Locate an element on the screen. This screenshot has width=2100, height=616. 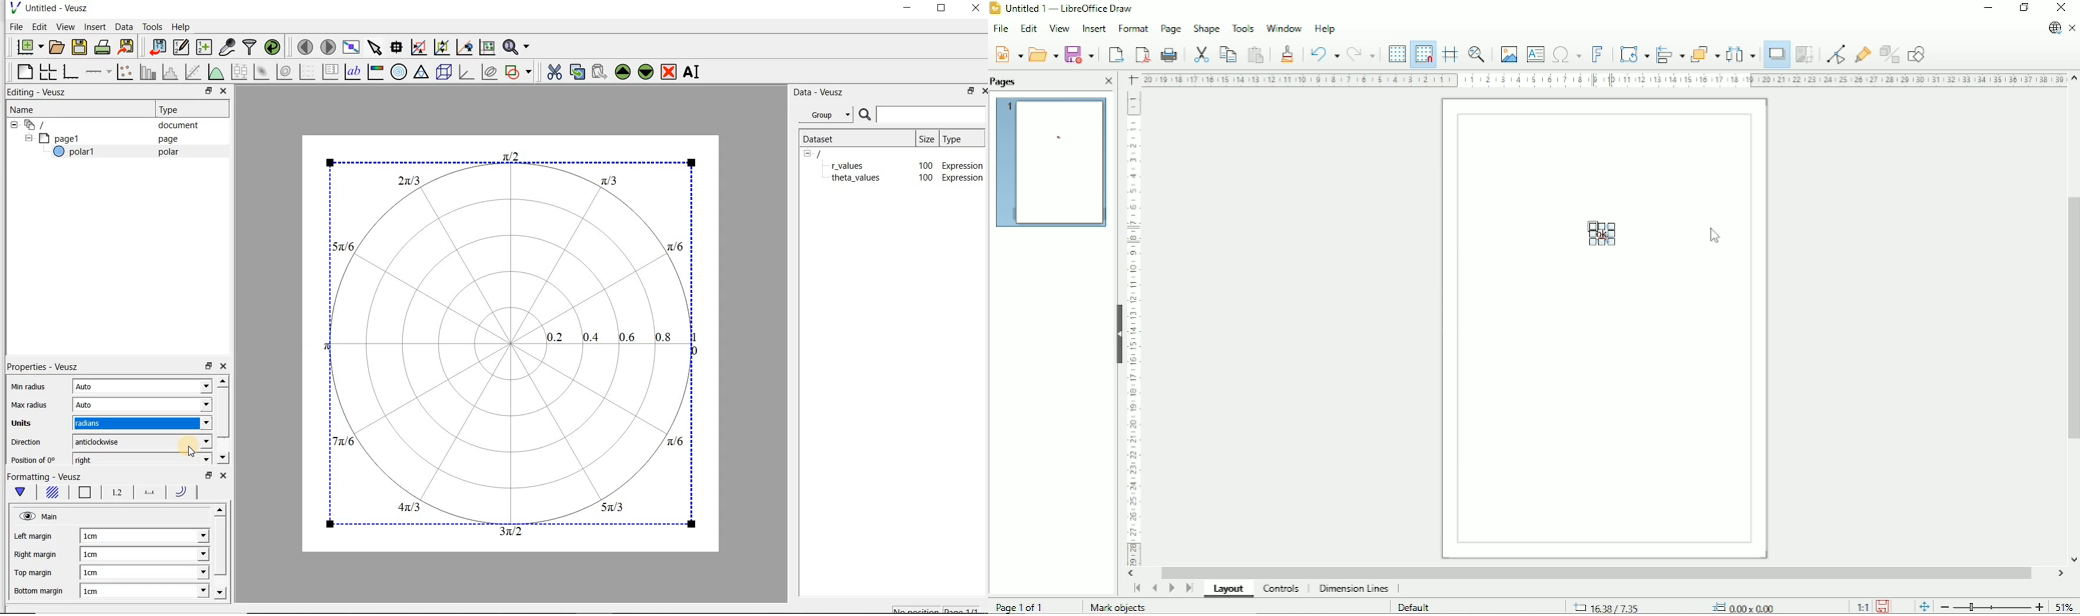
Open is located at coordinates (1044, 54).